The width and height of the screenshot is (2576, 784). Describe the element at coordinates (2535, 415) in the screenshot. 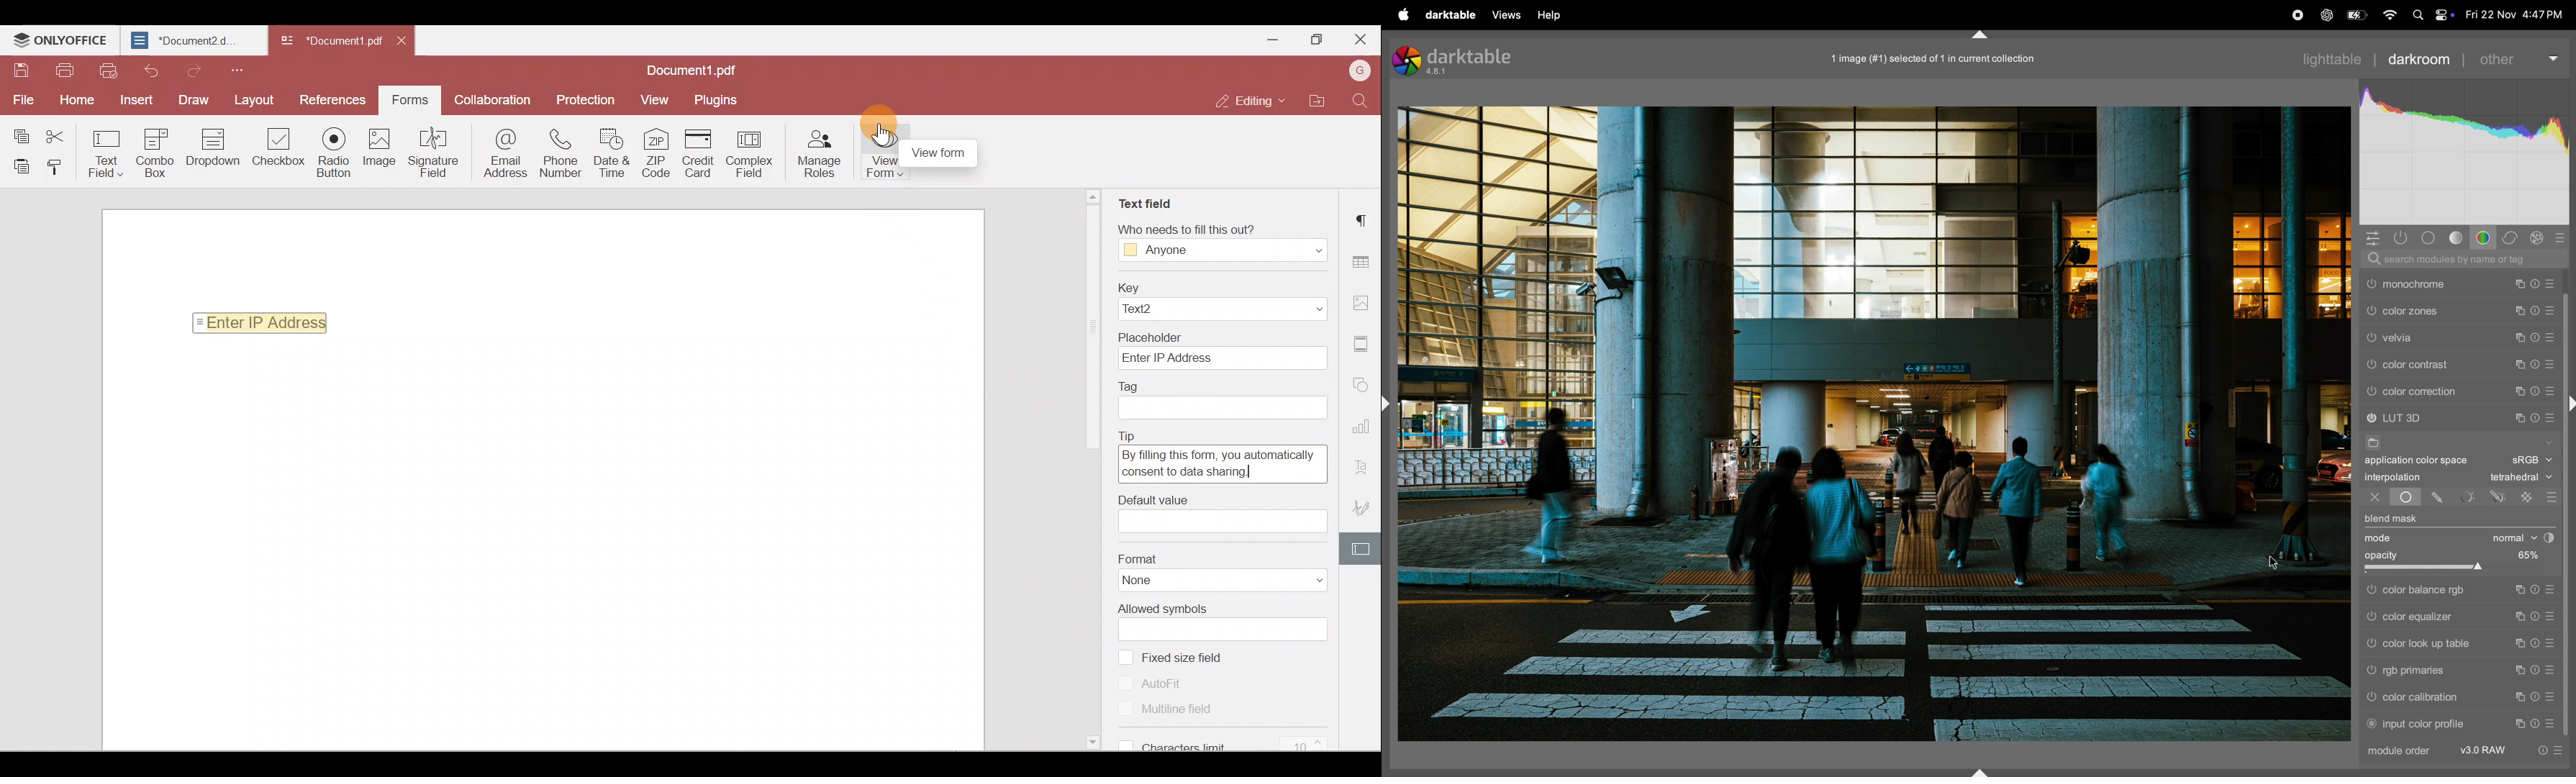

I see `reset` at that location.